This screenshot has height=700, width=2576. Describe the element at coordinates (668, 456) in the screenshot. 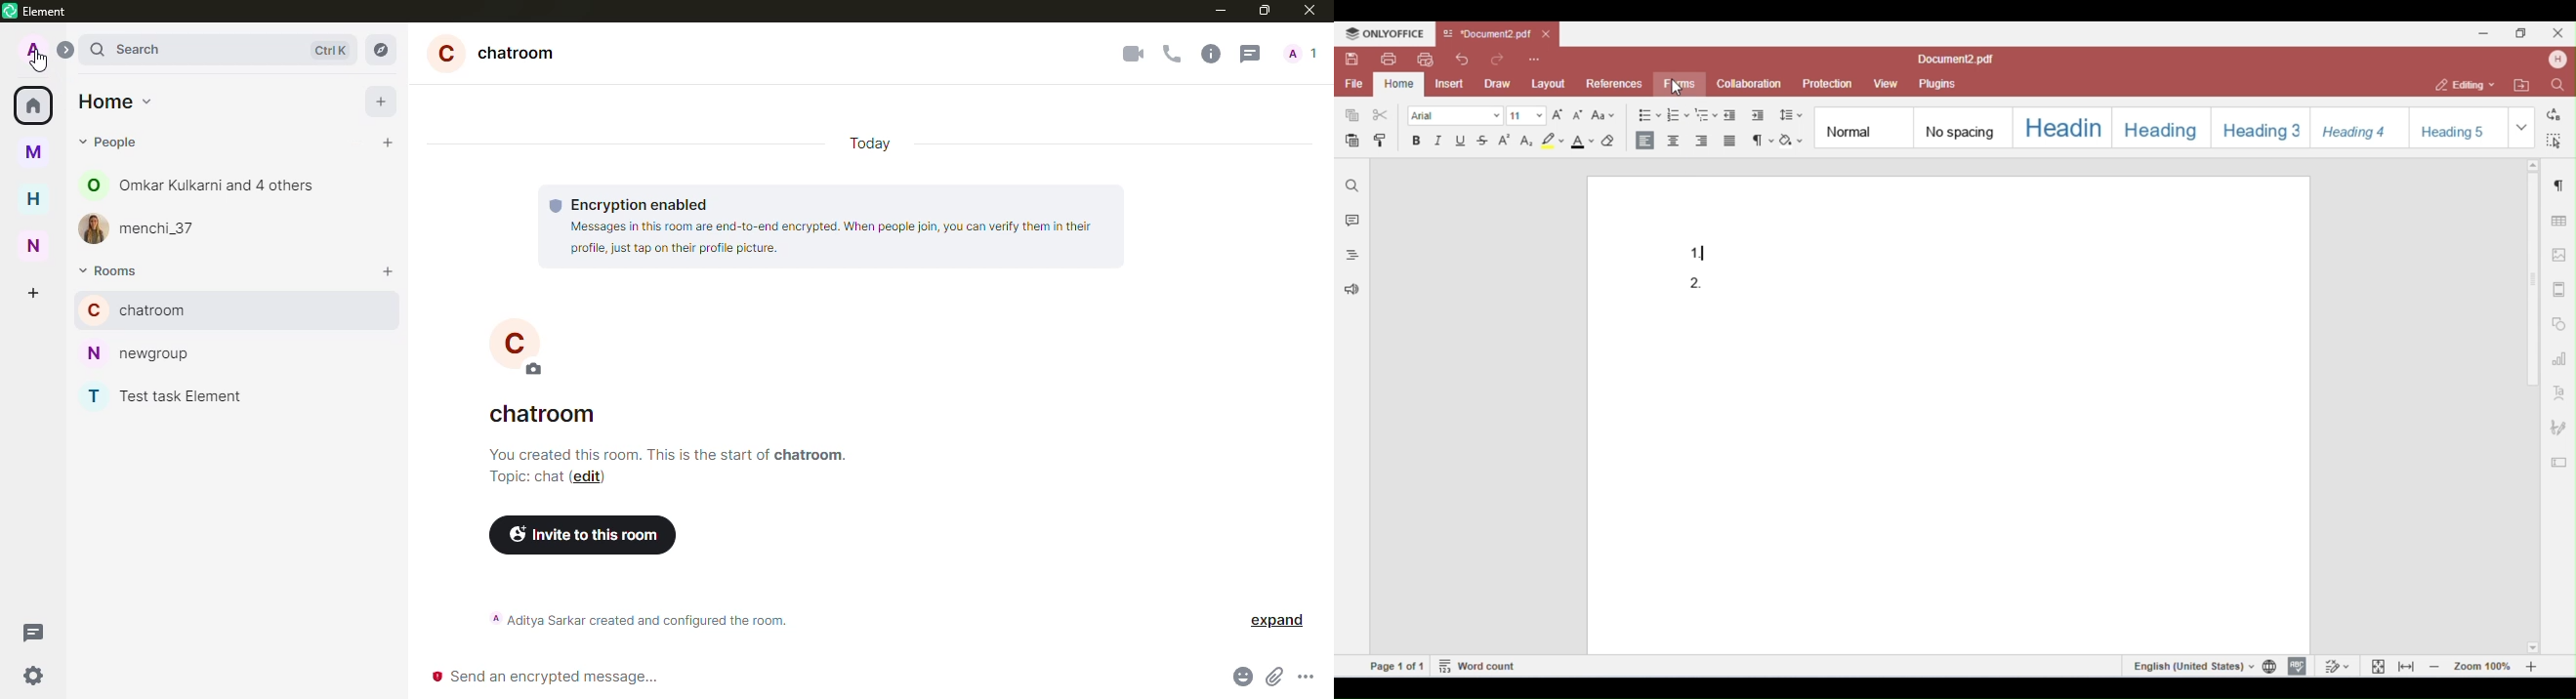

I see `info` at that location.